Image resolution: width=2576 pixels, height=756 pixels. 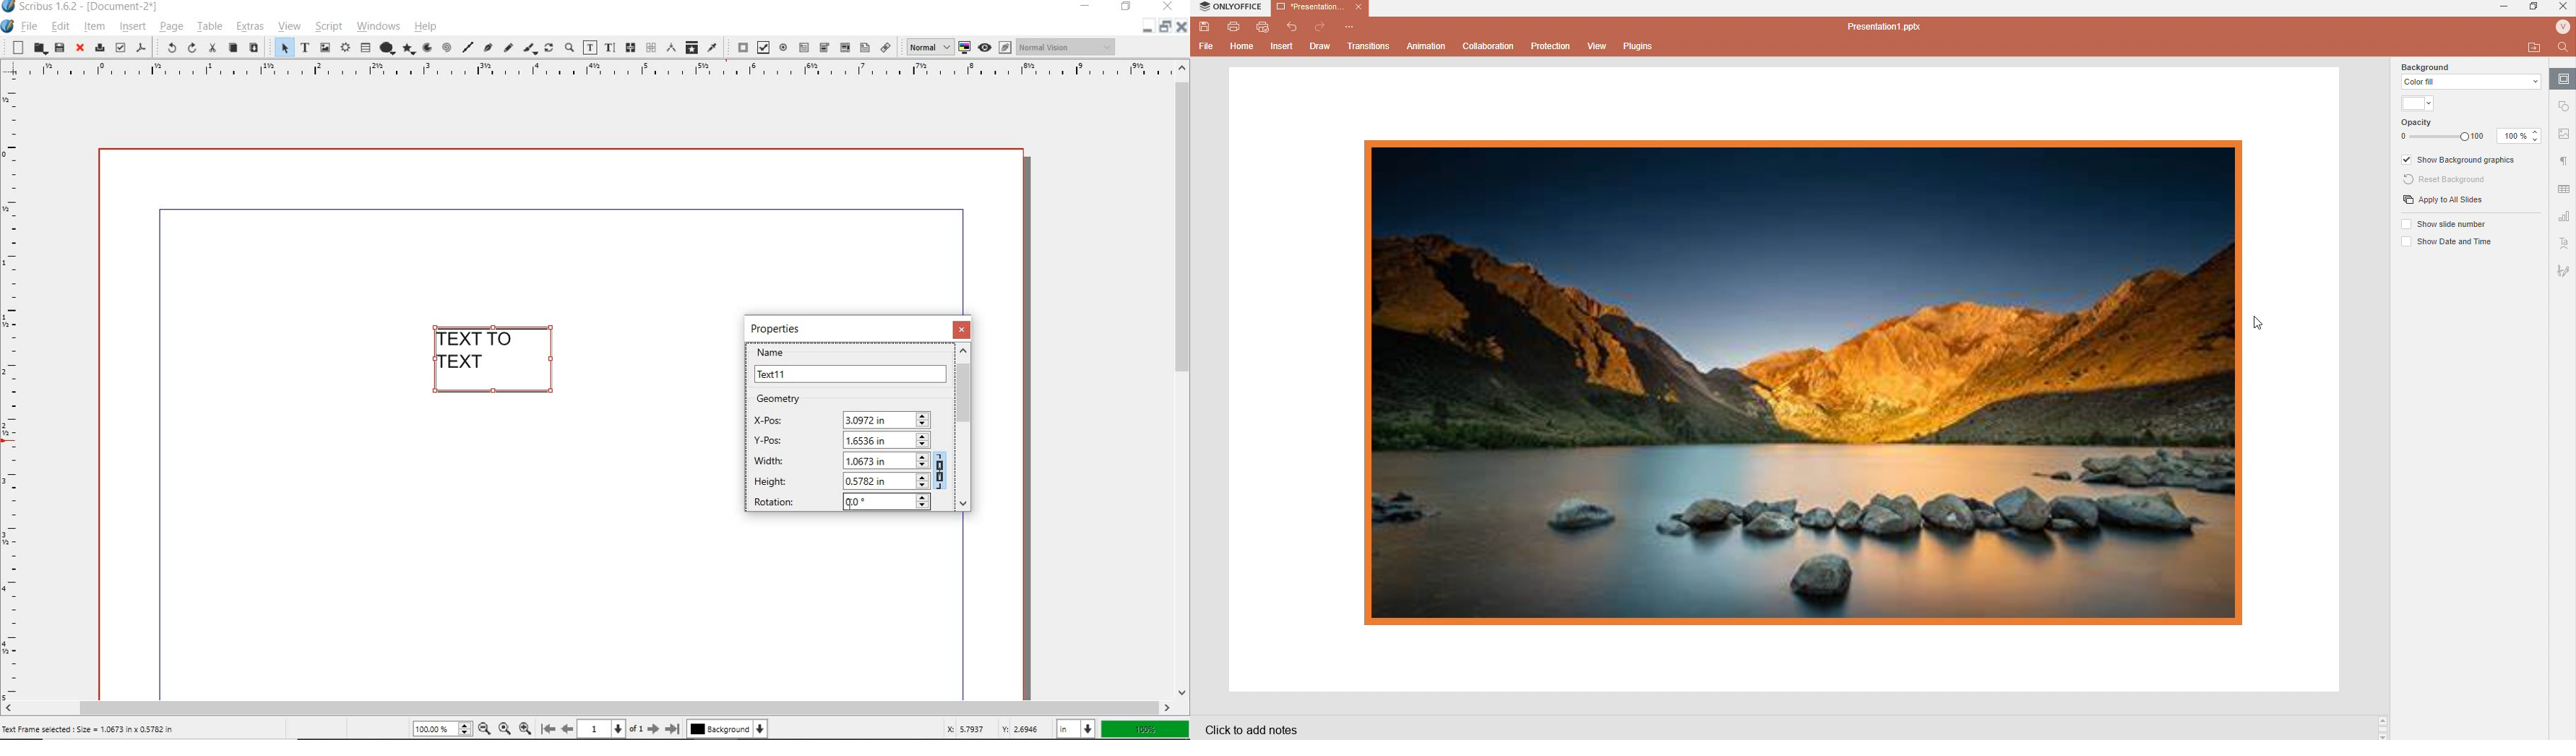 I want to click on User, so click(x=2562, y=27).